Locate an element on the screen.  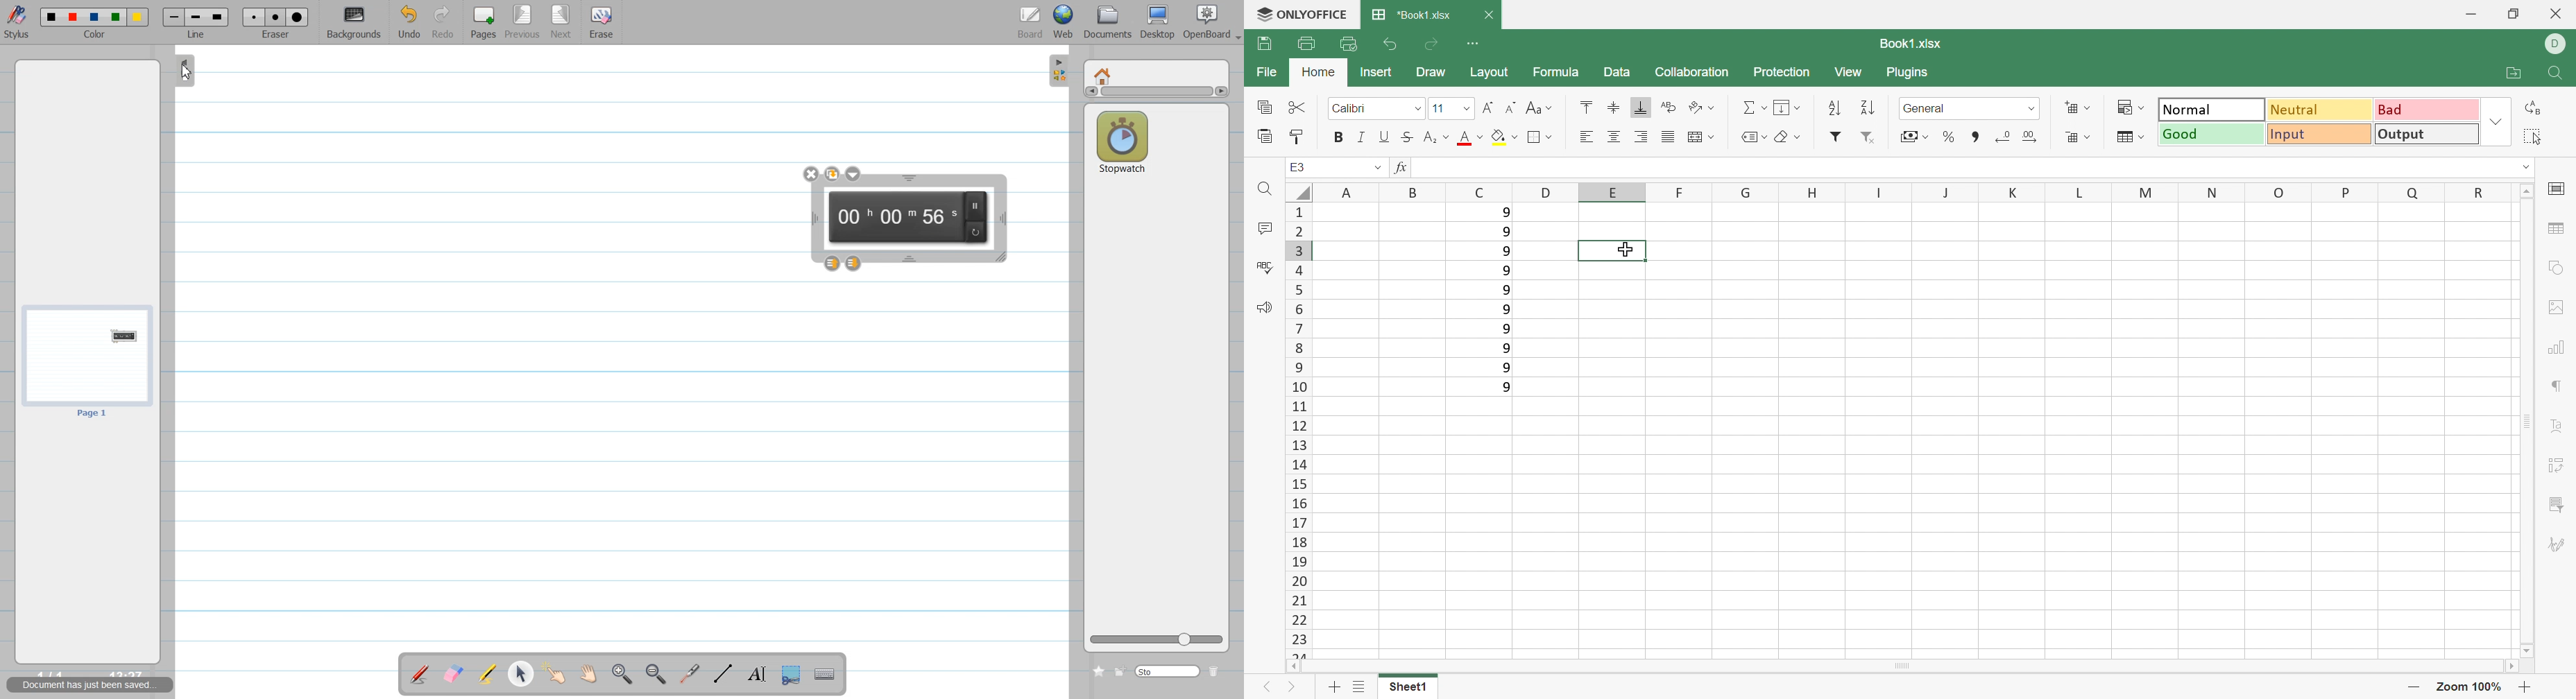
Save is located at coordinates (1259, 44).